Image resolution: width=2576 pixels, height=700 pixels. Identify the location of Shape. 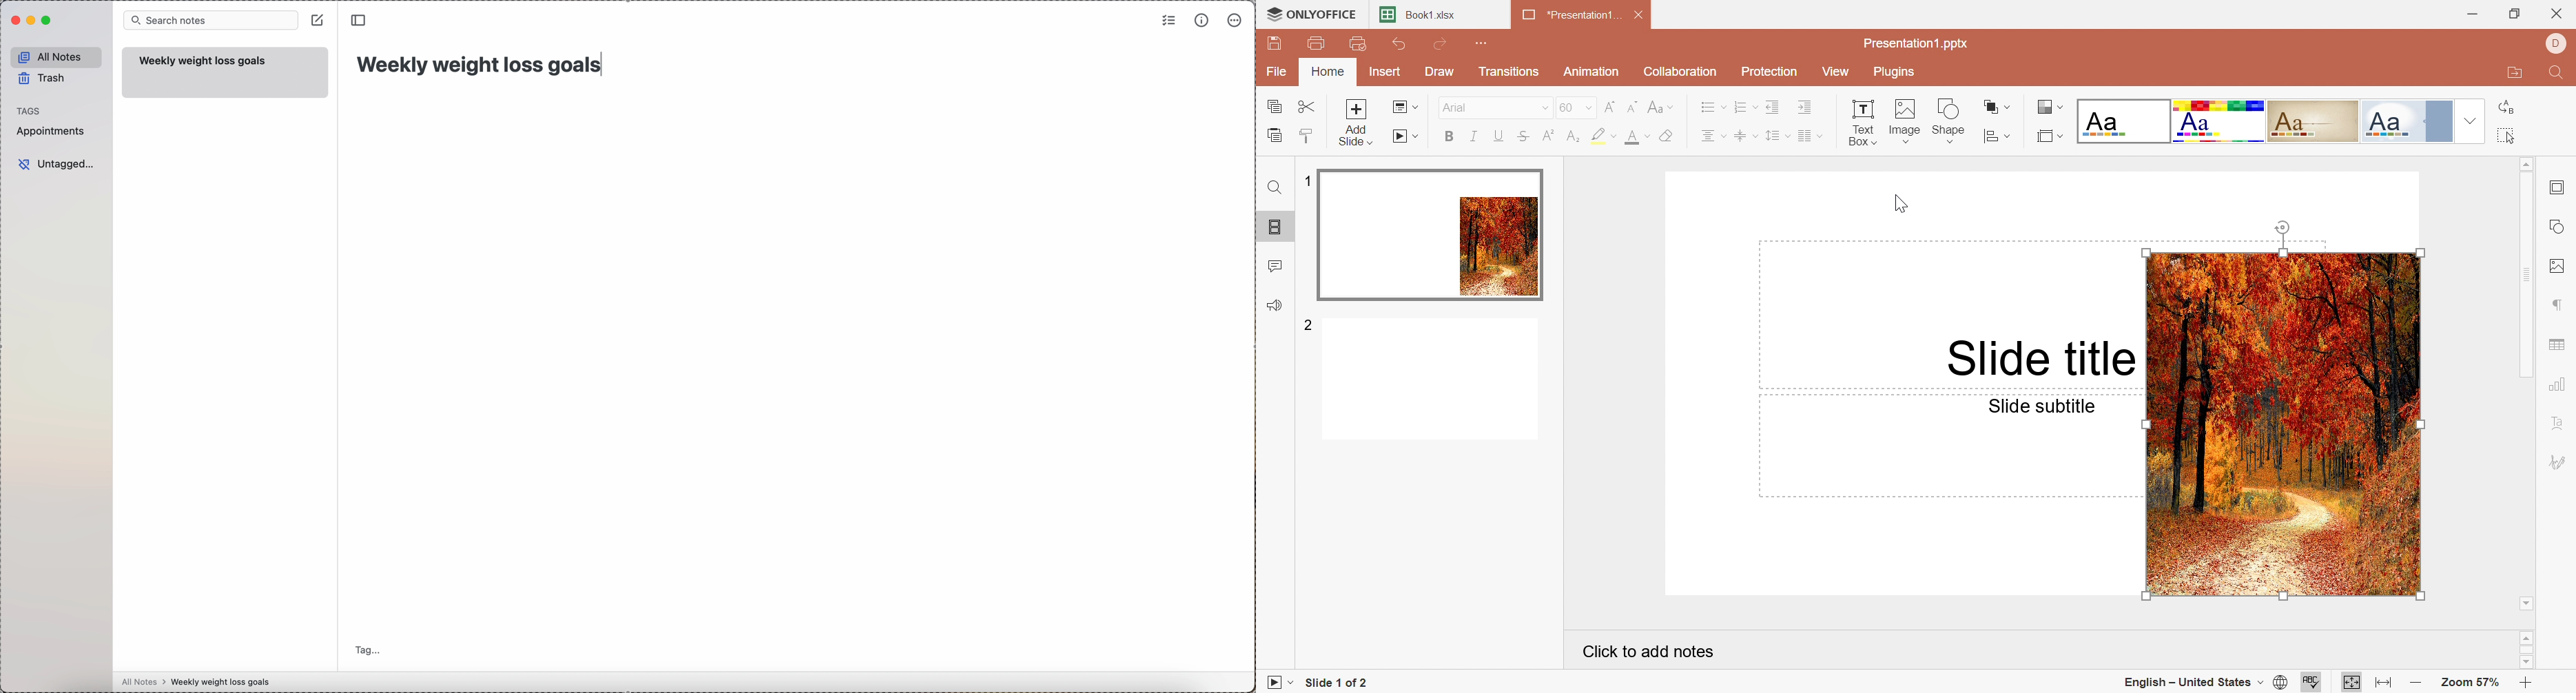
(1951, 120).